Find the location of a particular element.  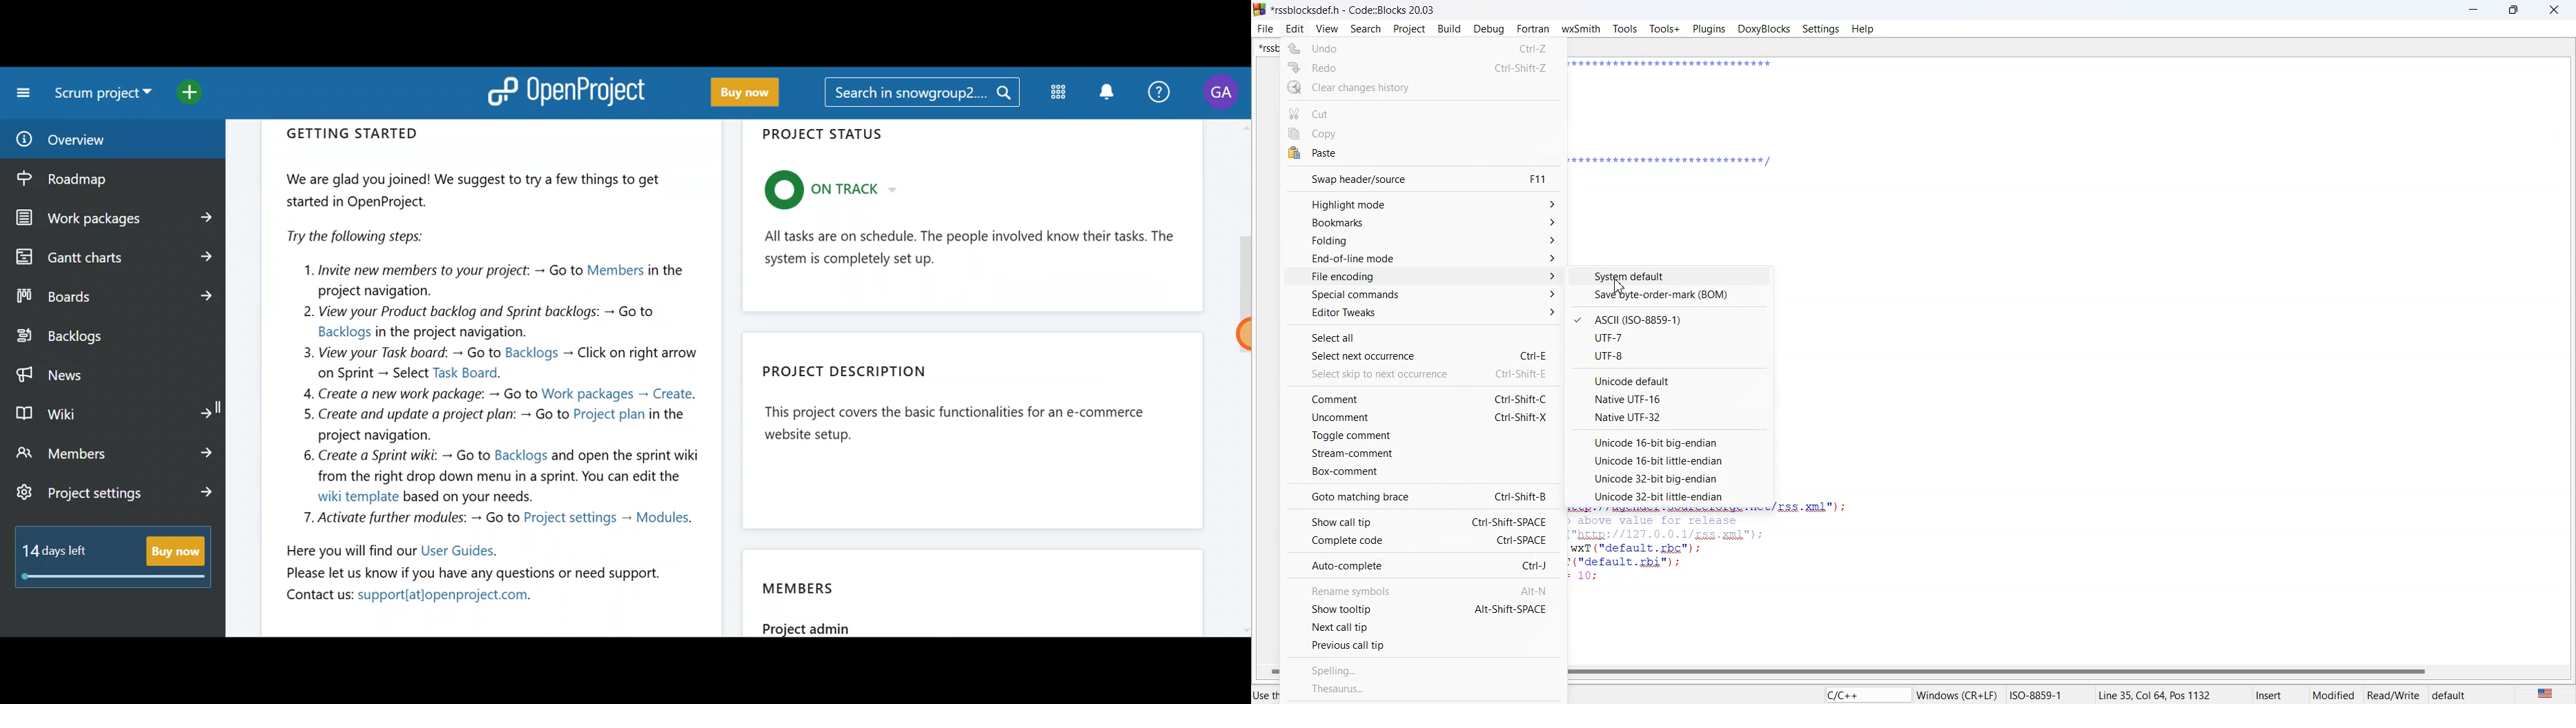

Rename symbol is located at coordinates (1423, 590).